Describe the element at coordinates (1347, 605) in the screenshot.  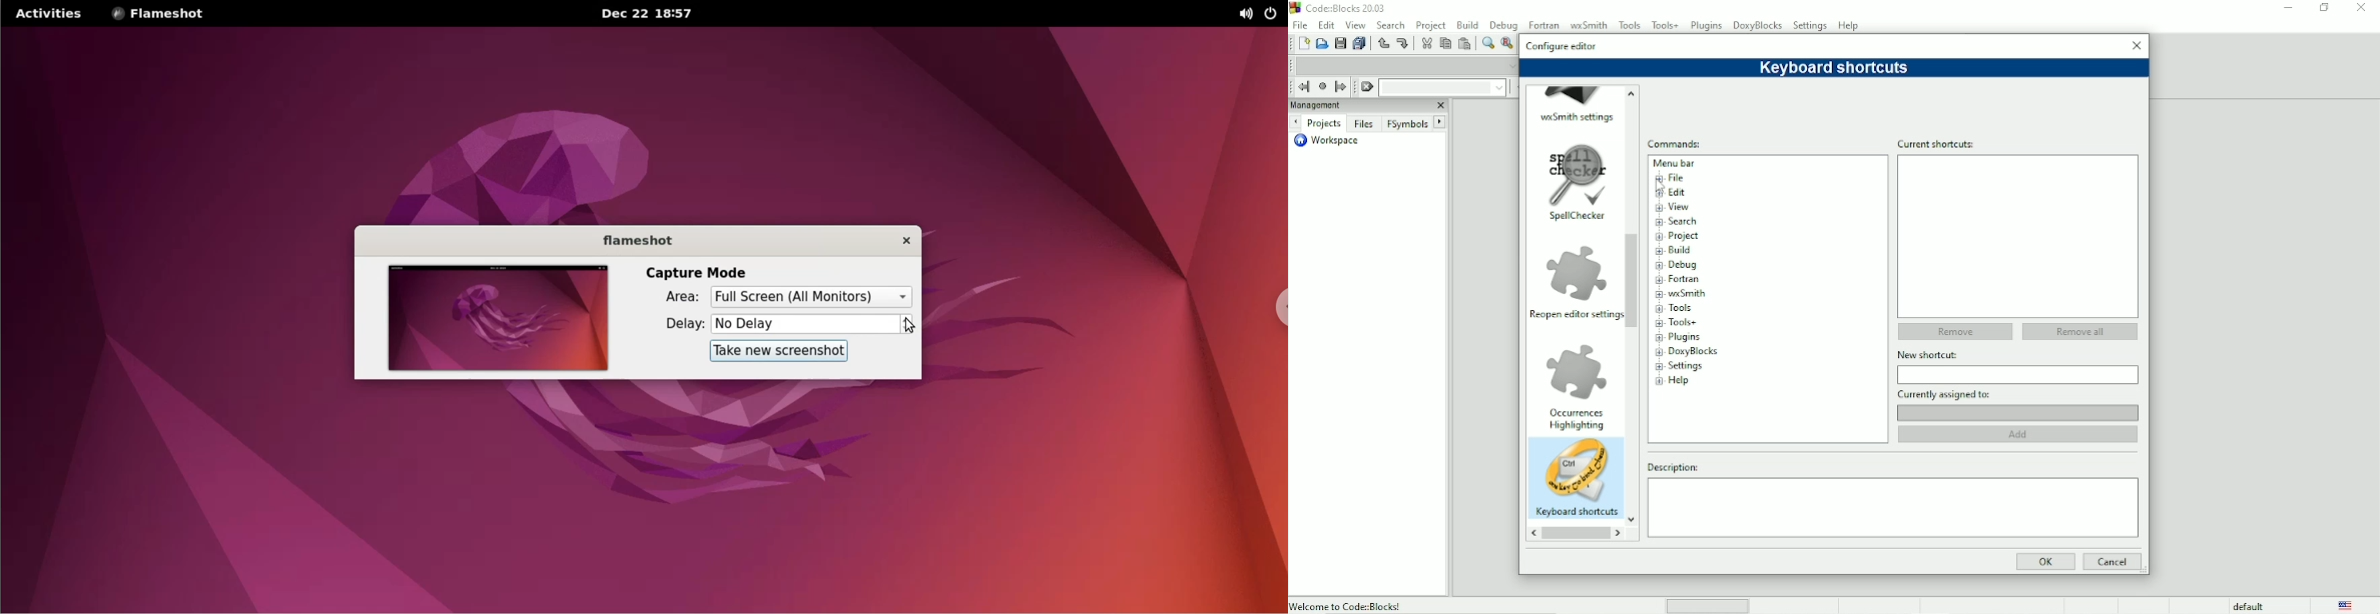
I see `Welcome to Code:Blocks ` at that location.